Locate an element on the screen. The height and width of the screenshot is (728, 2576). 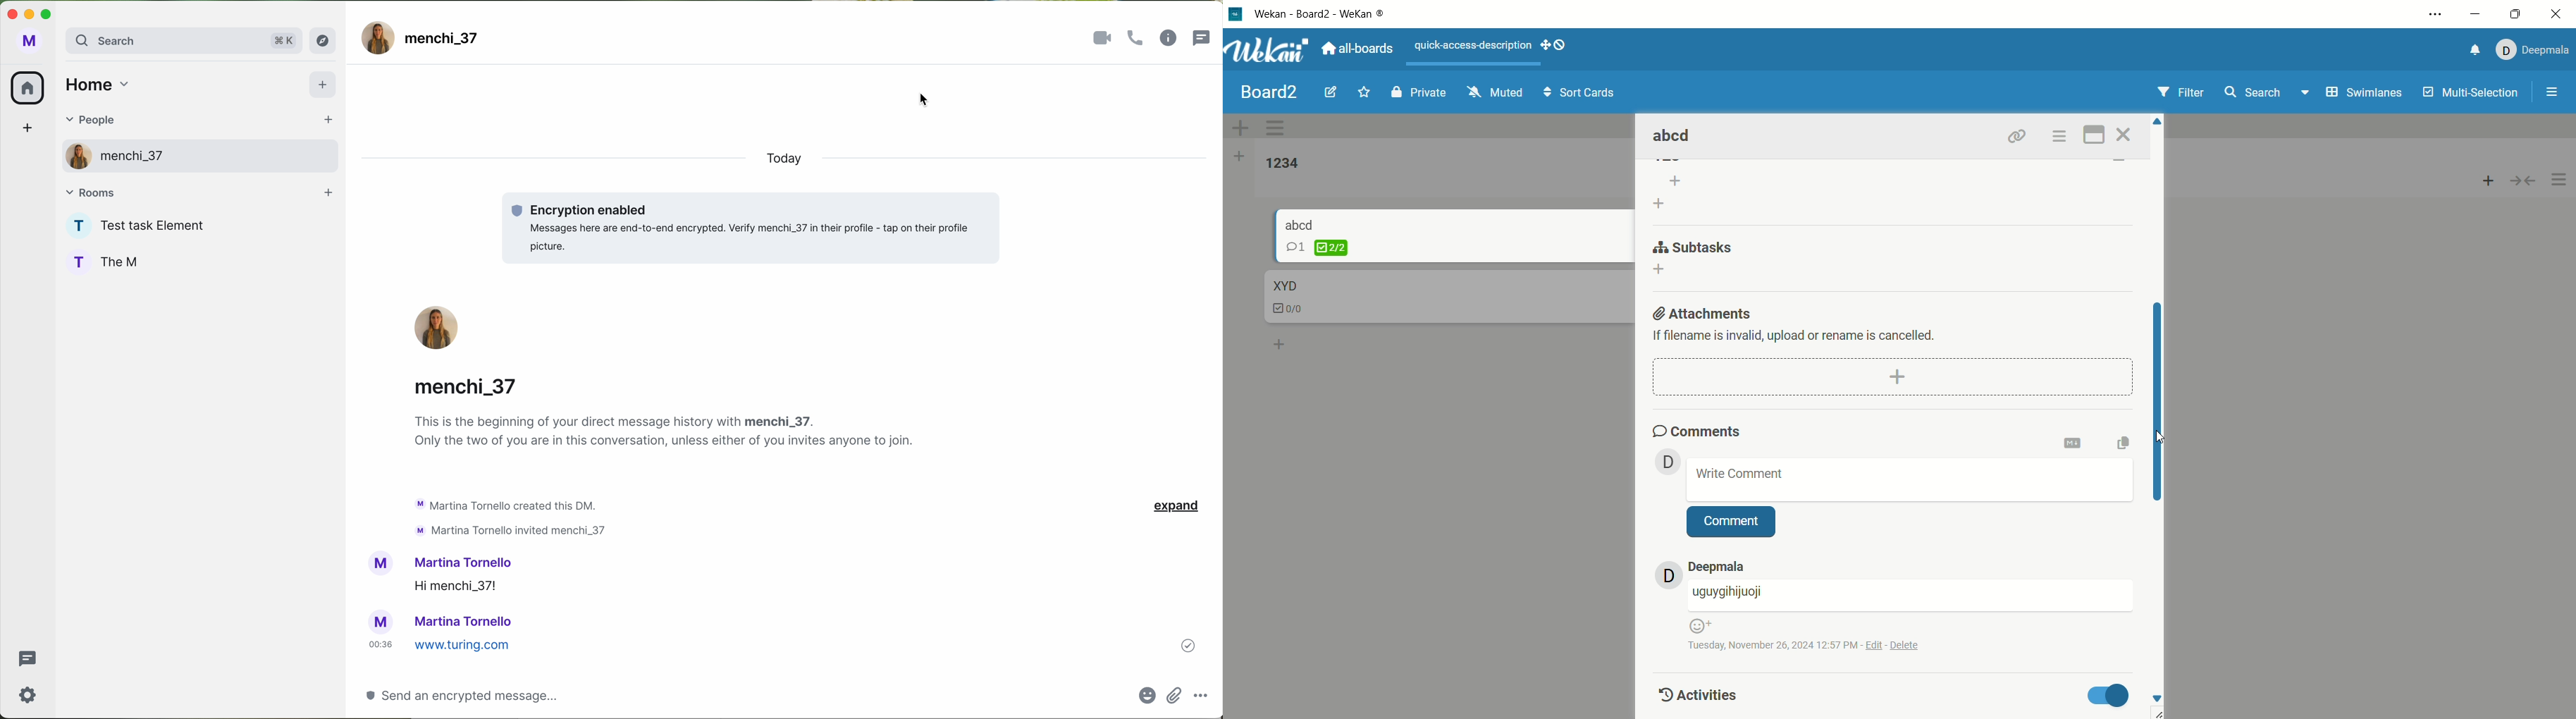
subtask is located at coordinates (1695, 245).